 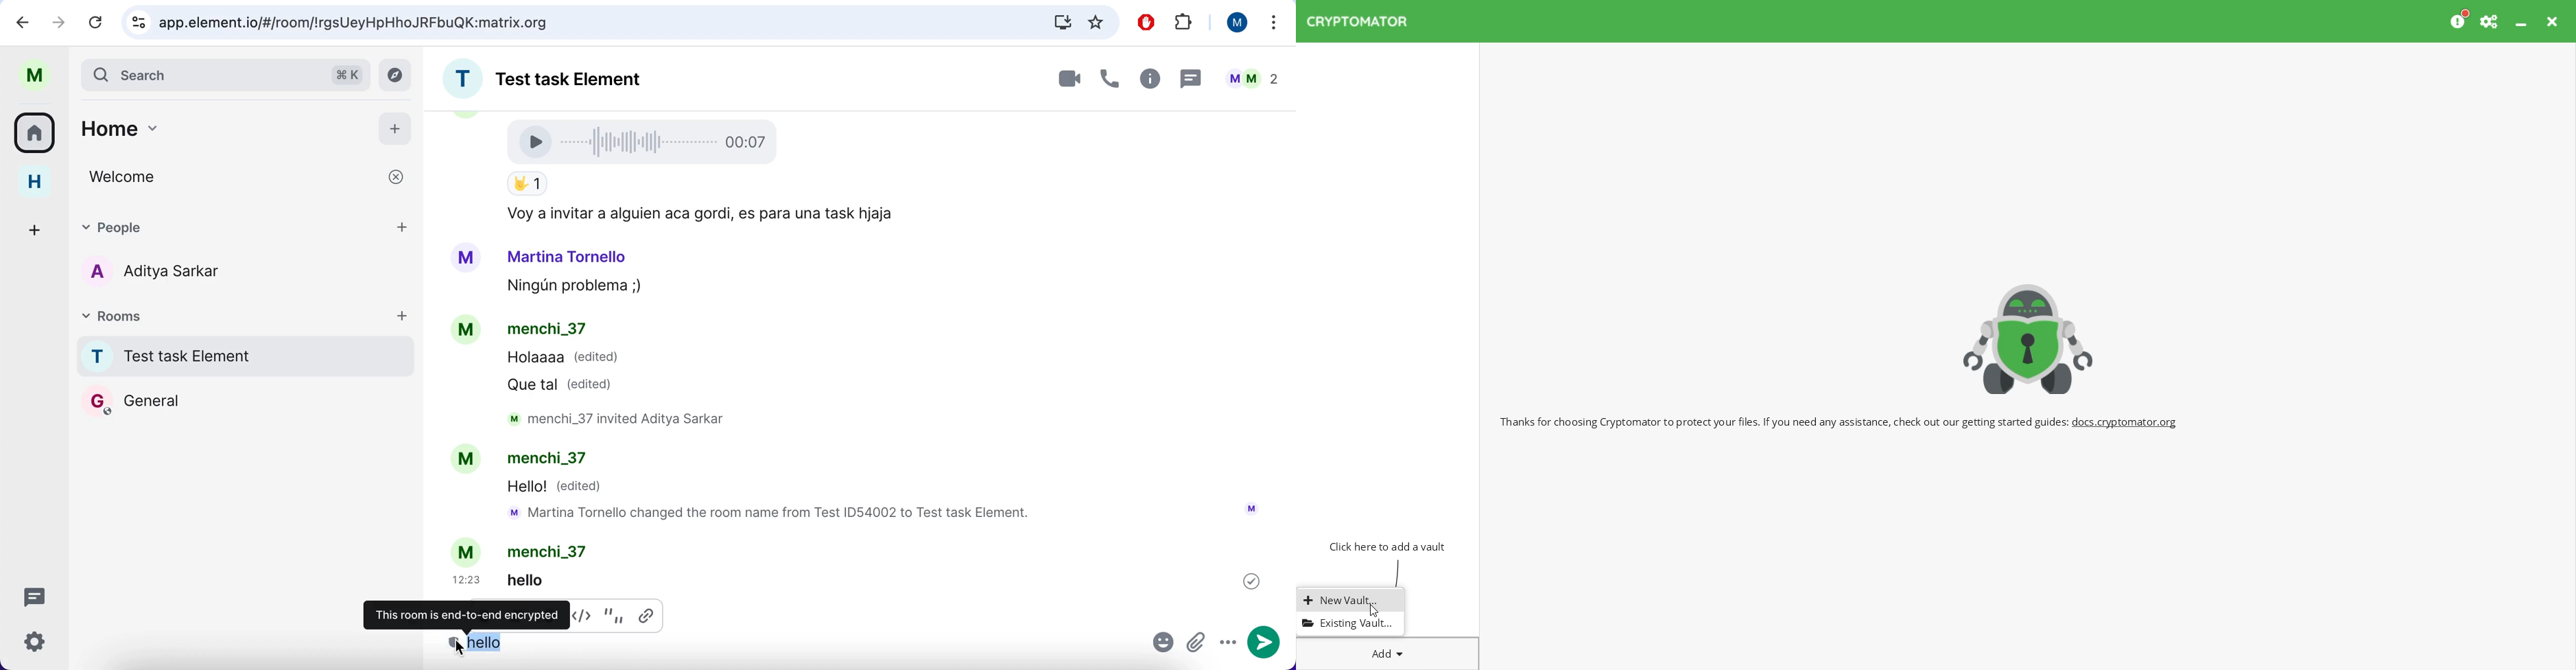 What do you see at coordinates (1152, 23) in the screenshot?
I see `ad block` at bounding box center [1152, 23].